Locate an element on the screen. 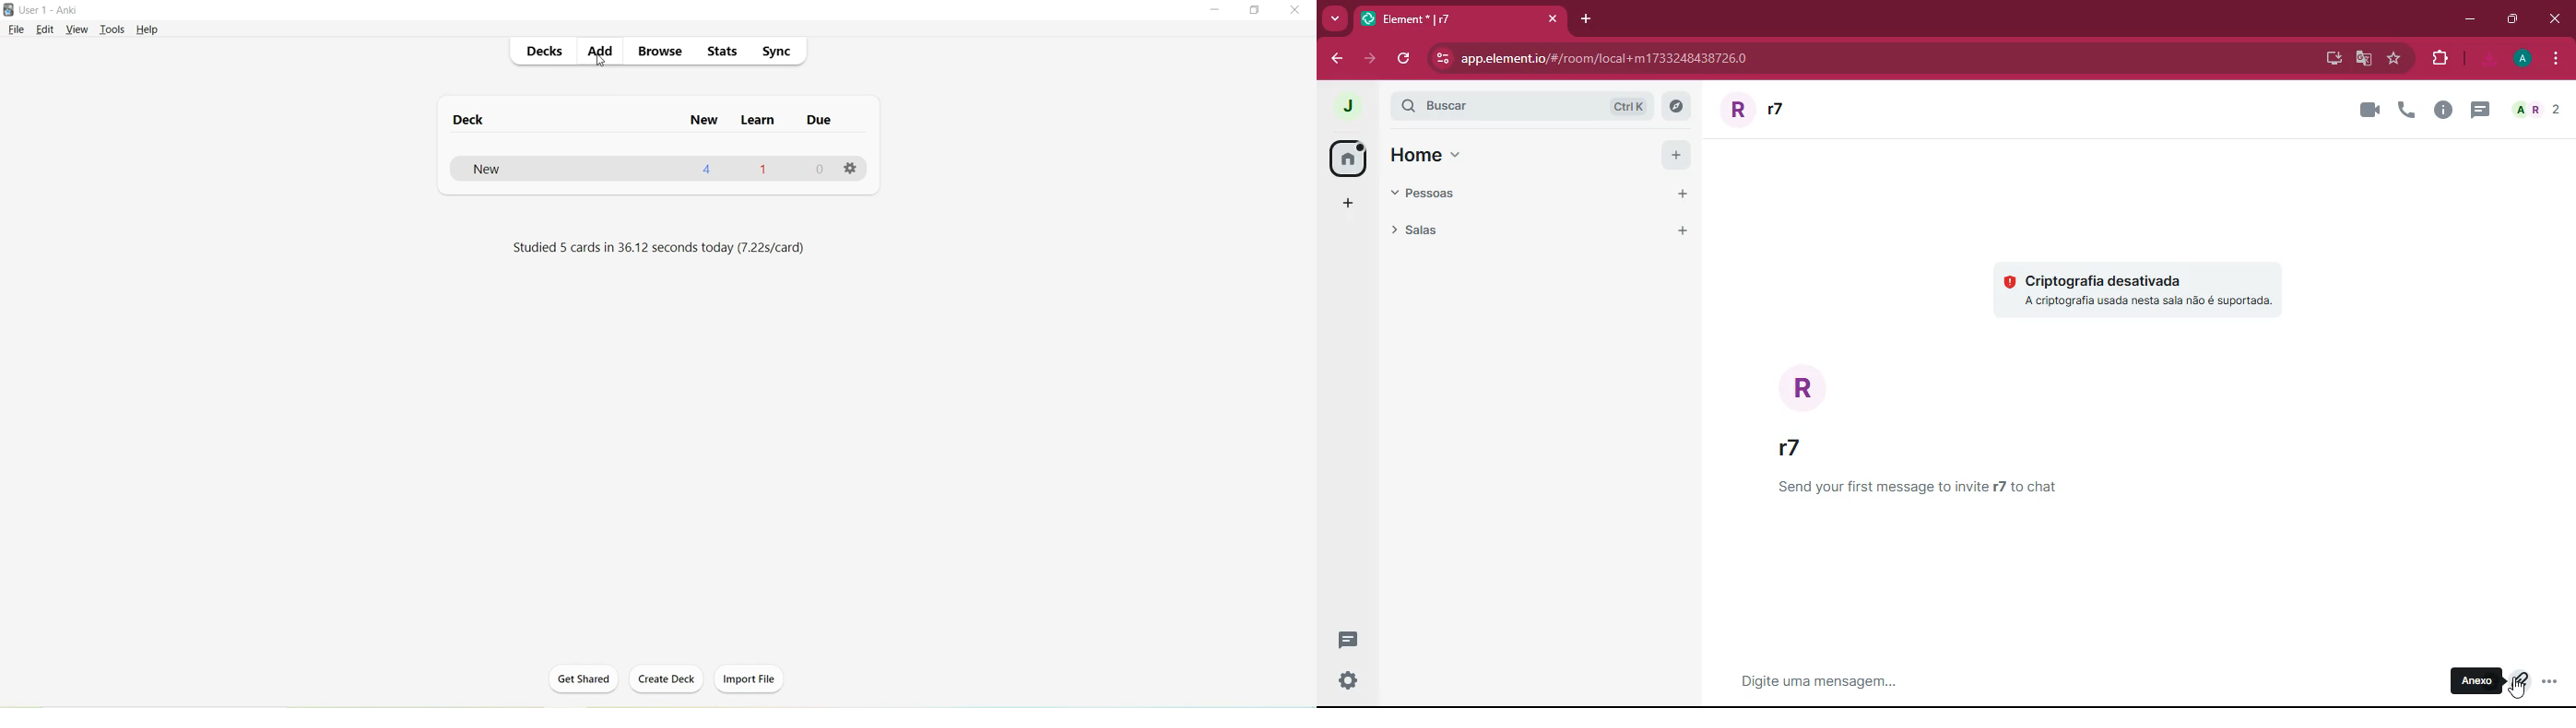 This screenshot has height=728, width=2576. criptografia desativada a criptografia usada nesta sala nao e suportada is located at coordinates (2142, 286).